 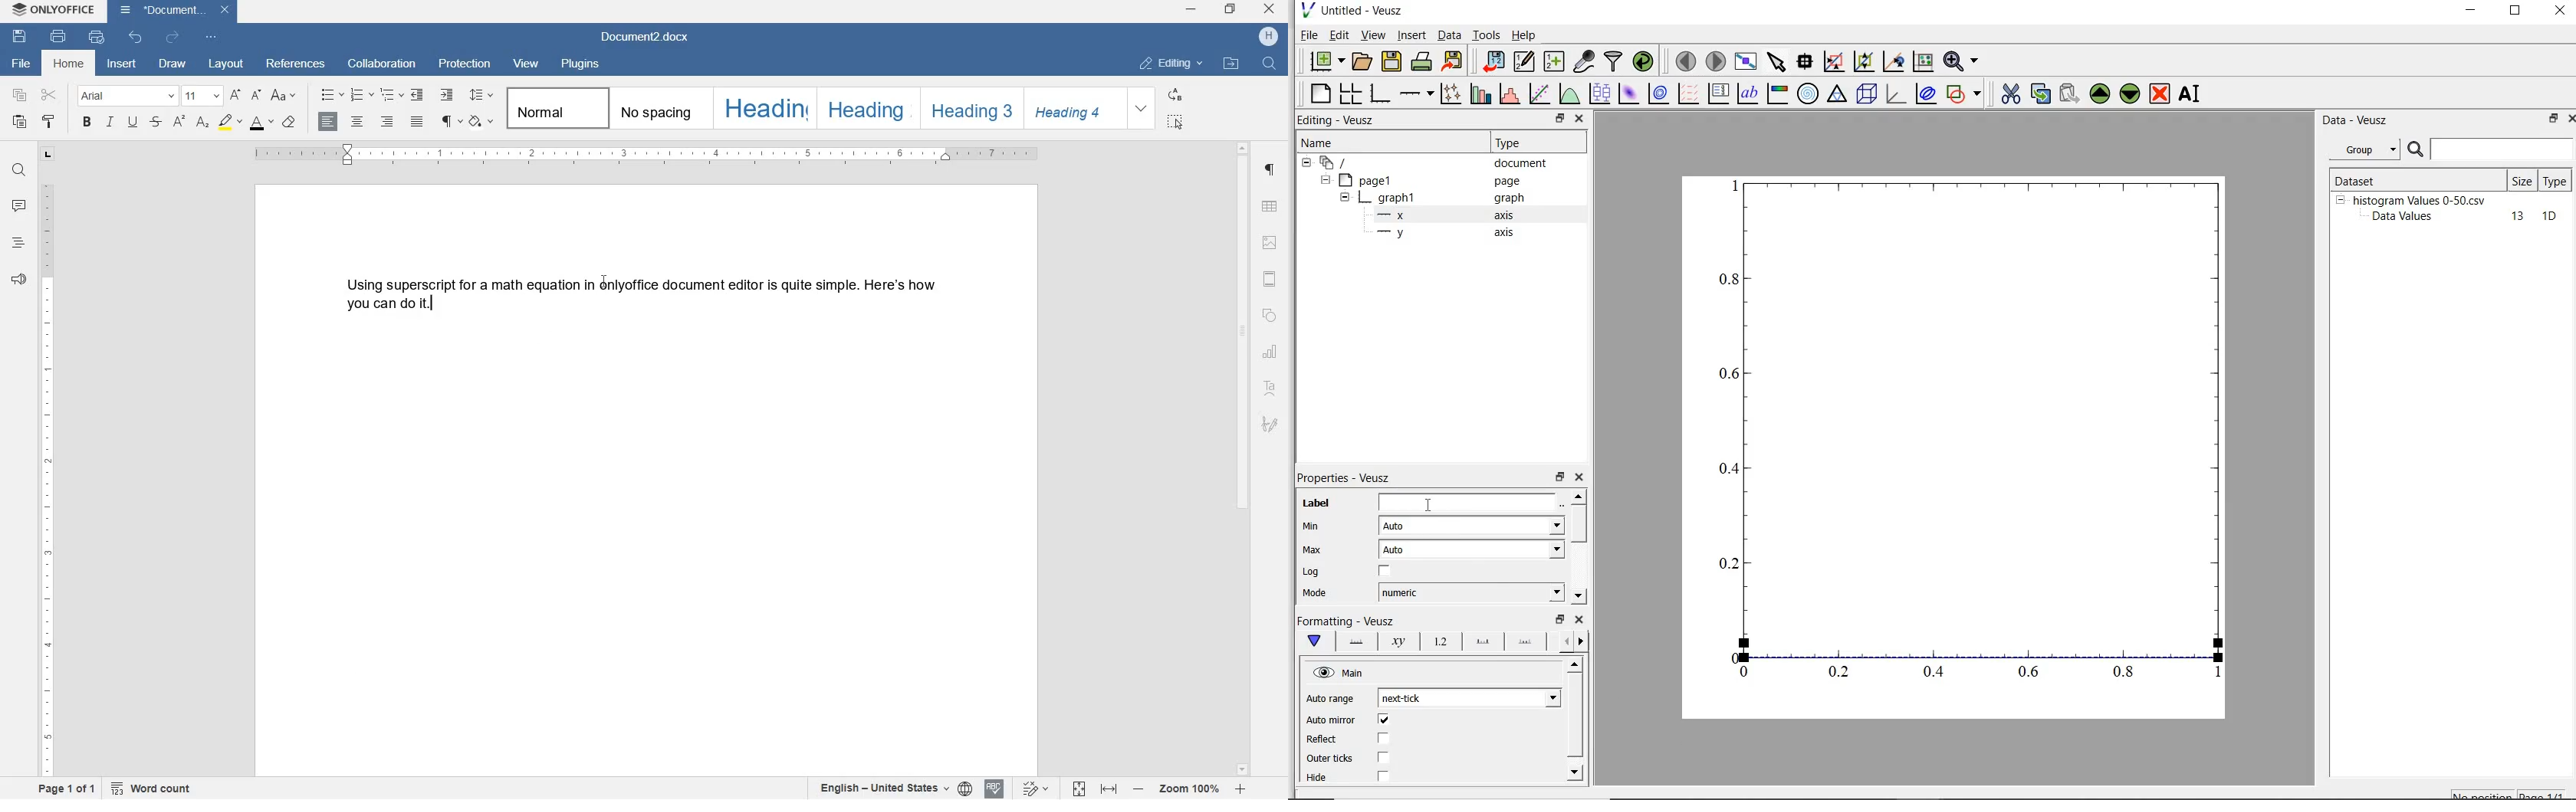 I want to click on word count, so click(x=155, y=789).